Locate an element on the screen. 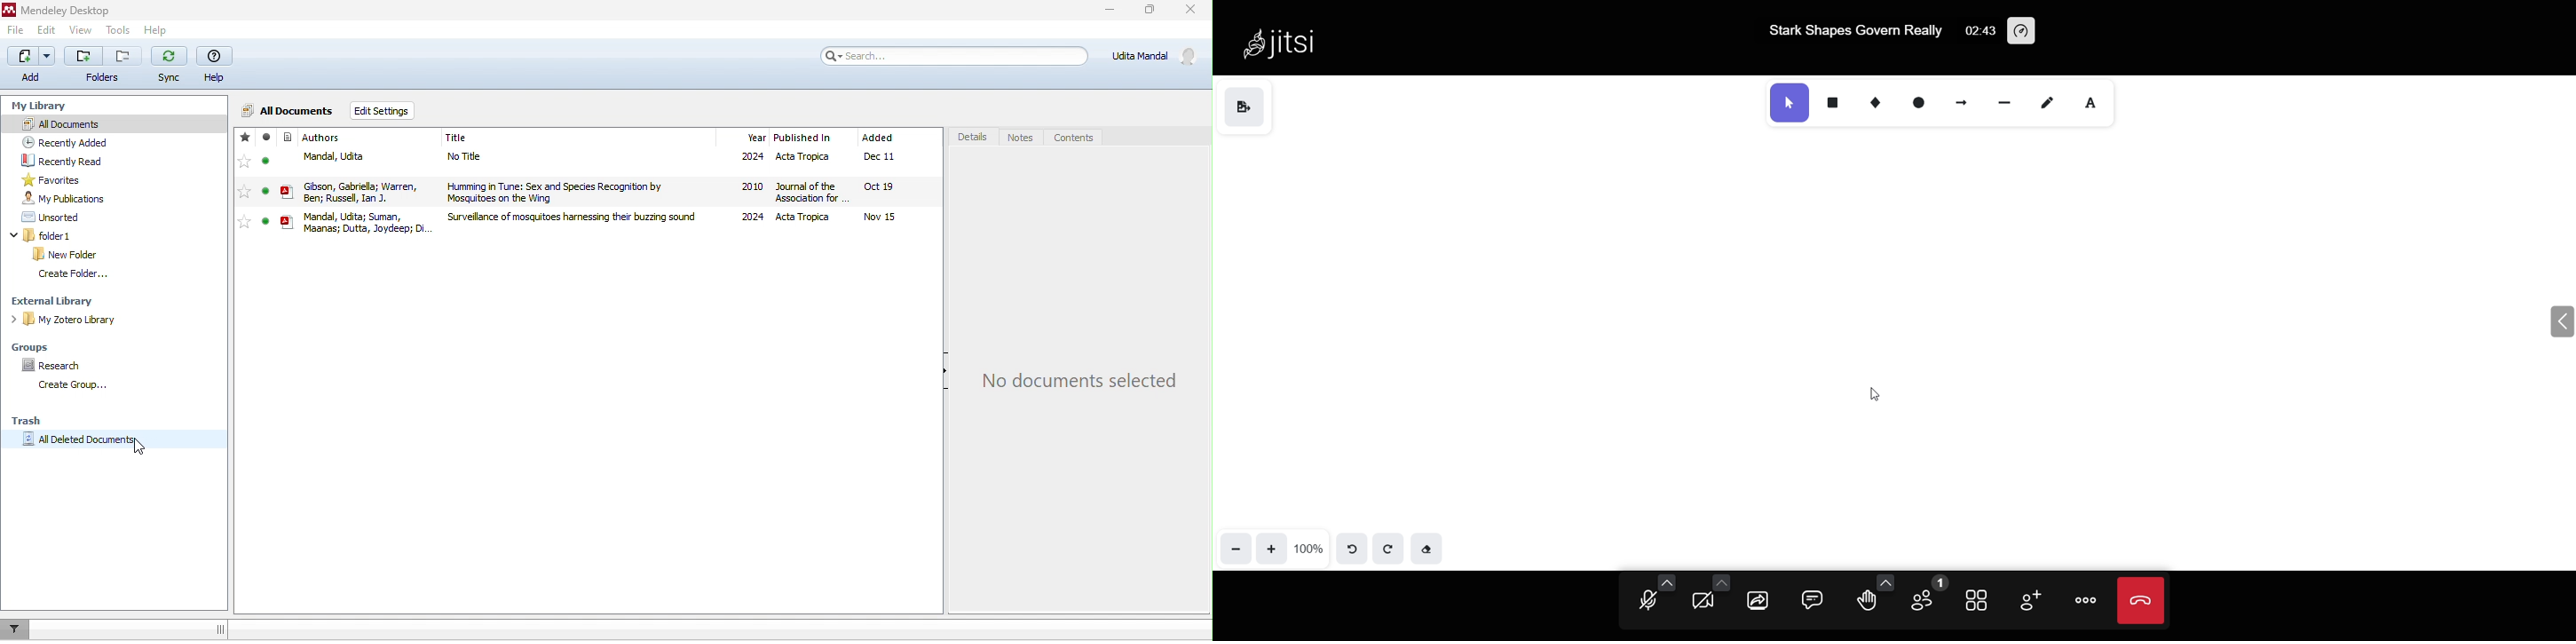 The image size is (2576, 644). cursor is located at coordinates (149, 447).